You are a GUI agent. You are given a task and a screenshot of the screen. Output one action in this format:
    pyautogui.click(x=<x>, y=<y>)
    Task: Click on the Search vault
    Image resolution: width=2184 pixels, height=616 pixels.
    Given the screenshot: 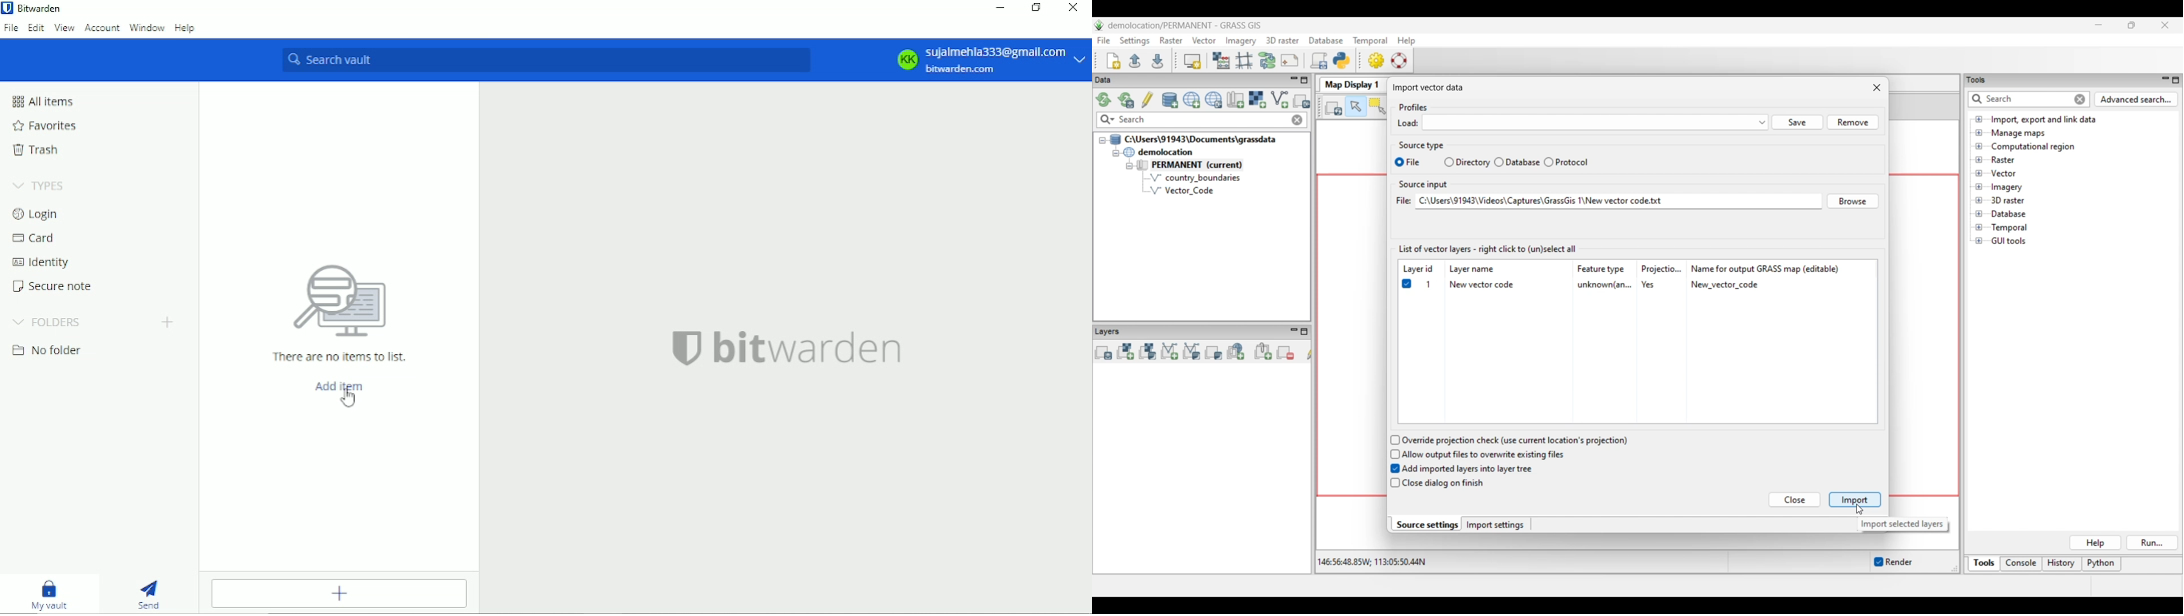 What is the action you would take?
    pyautogui.click(x=550, y=61)
    